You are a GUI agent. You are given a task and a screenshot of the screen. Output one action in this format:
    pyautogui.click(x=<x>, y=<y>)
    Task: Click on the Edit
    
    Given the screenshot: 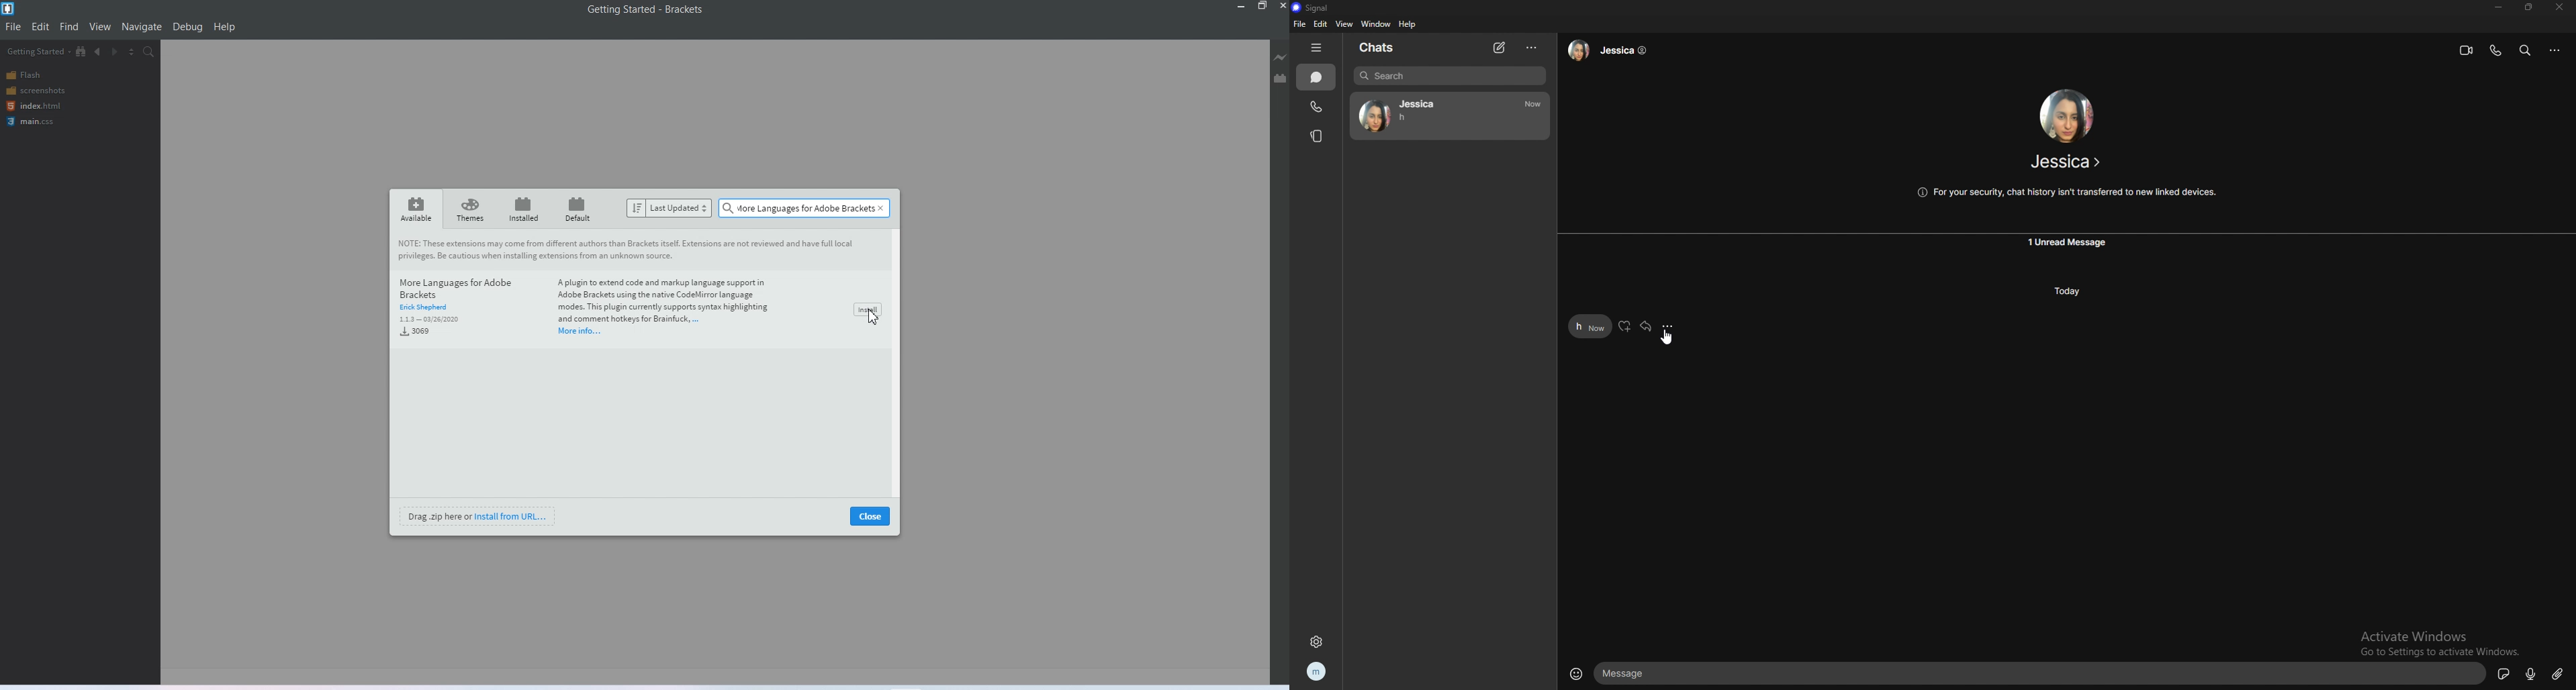 What is the action you would take?
    pyautogui.click(x=42, y=27)
    